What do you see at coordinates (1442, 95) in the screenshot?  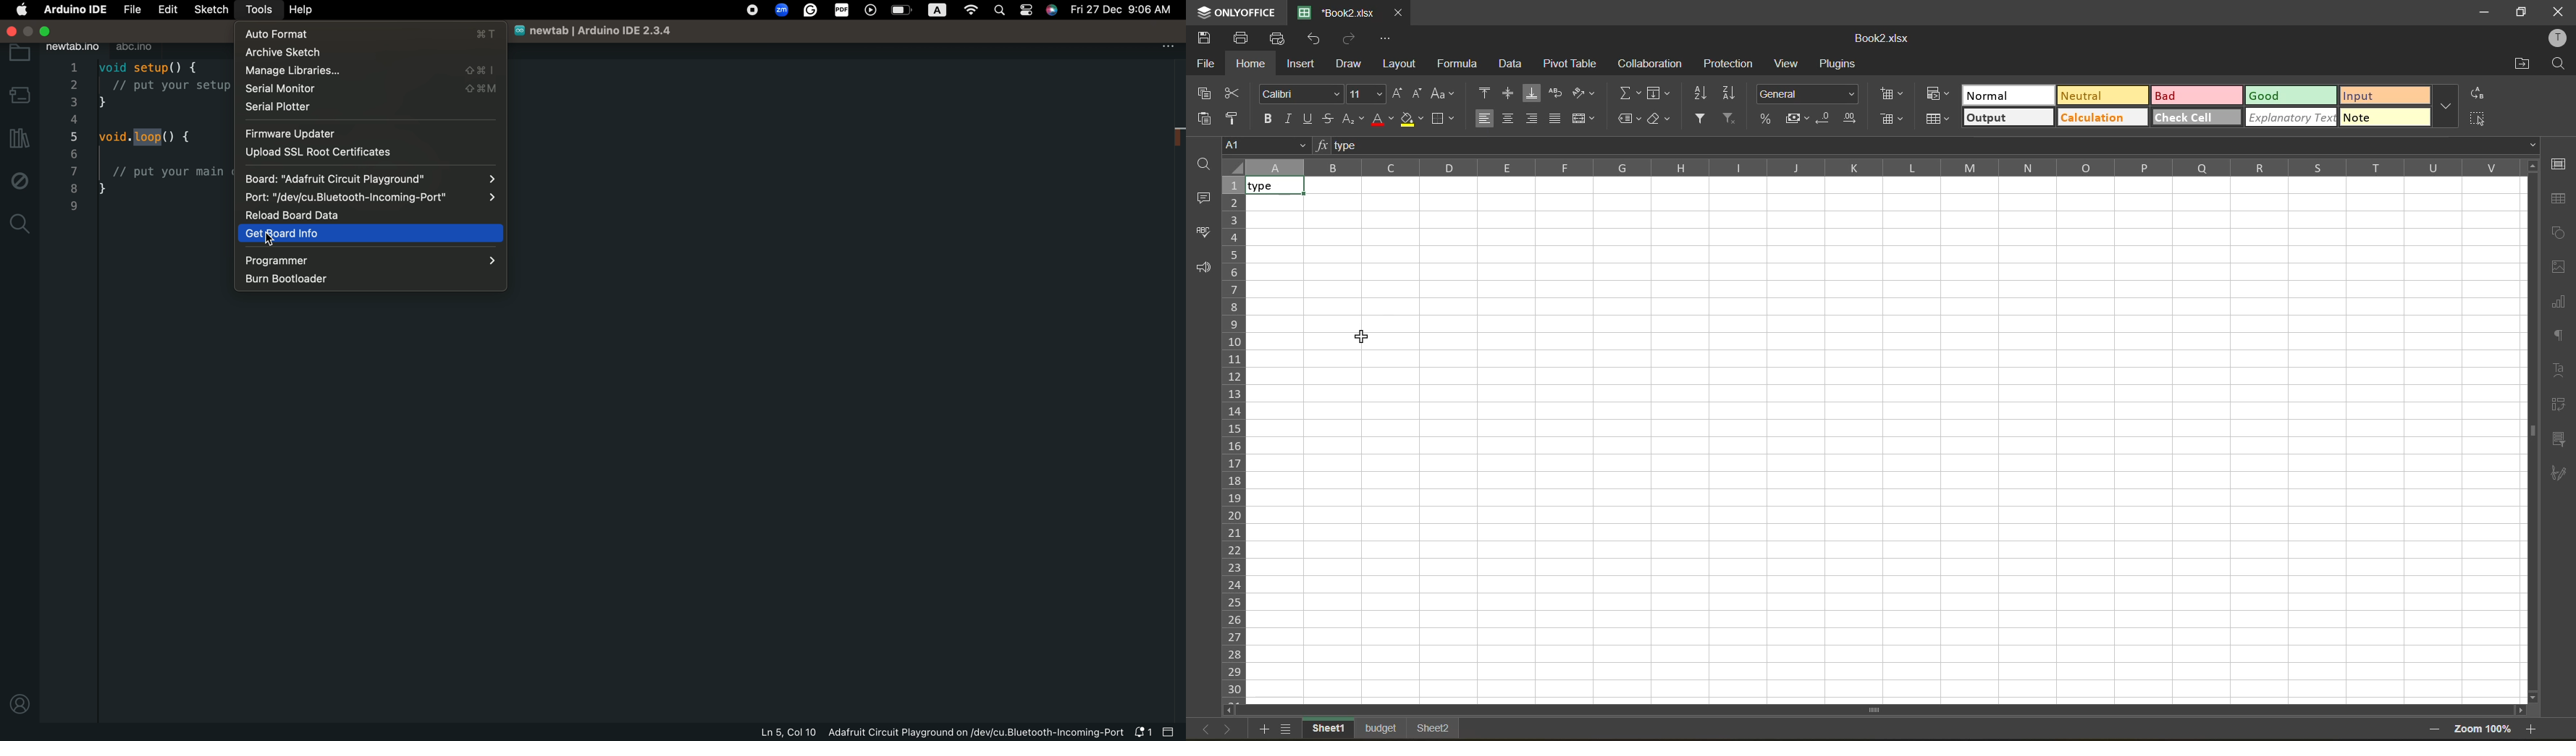 I see `change case` at bounding box center [1442, 95].